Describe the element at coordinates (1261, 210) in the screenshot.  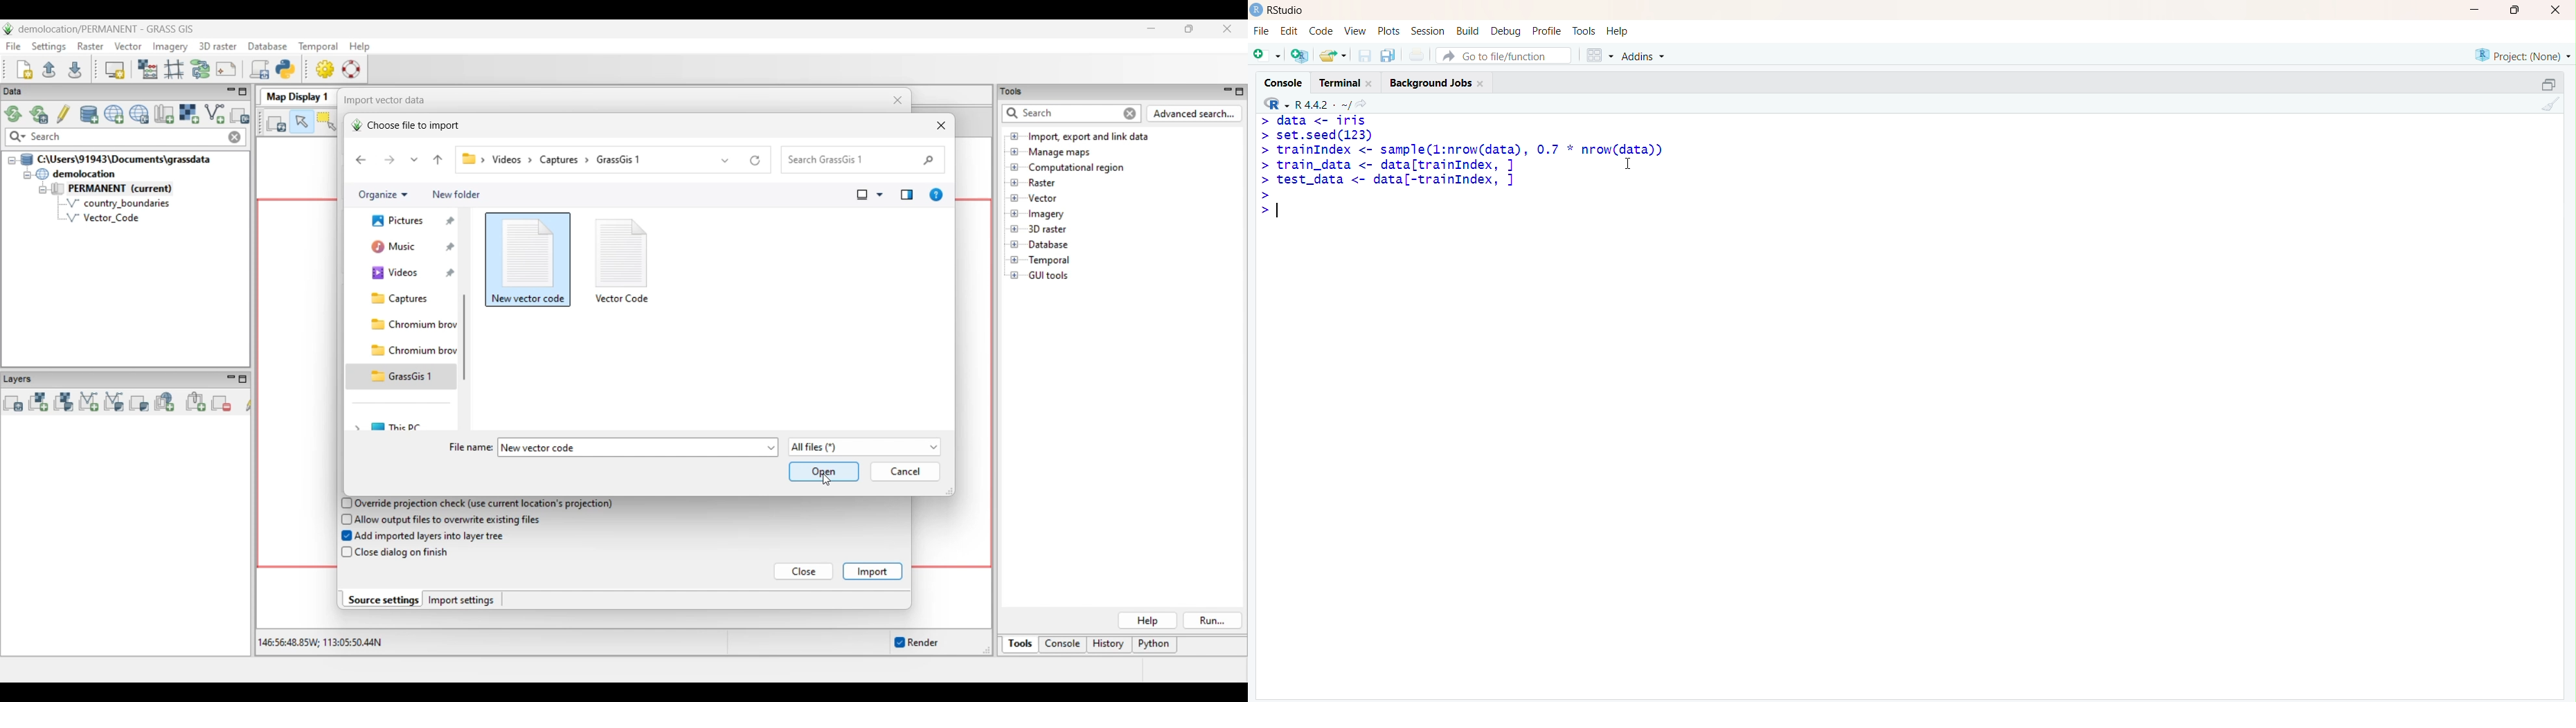
I see `Prompt cursor` at that location.